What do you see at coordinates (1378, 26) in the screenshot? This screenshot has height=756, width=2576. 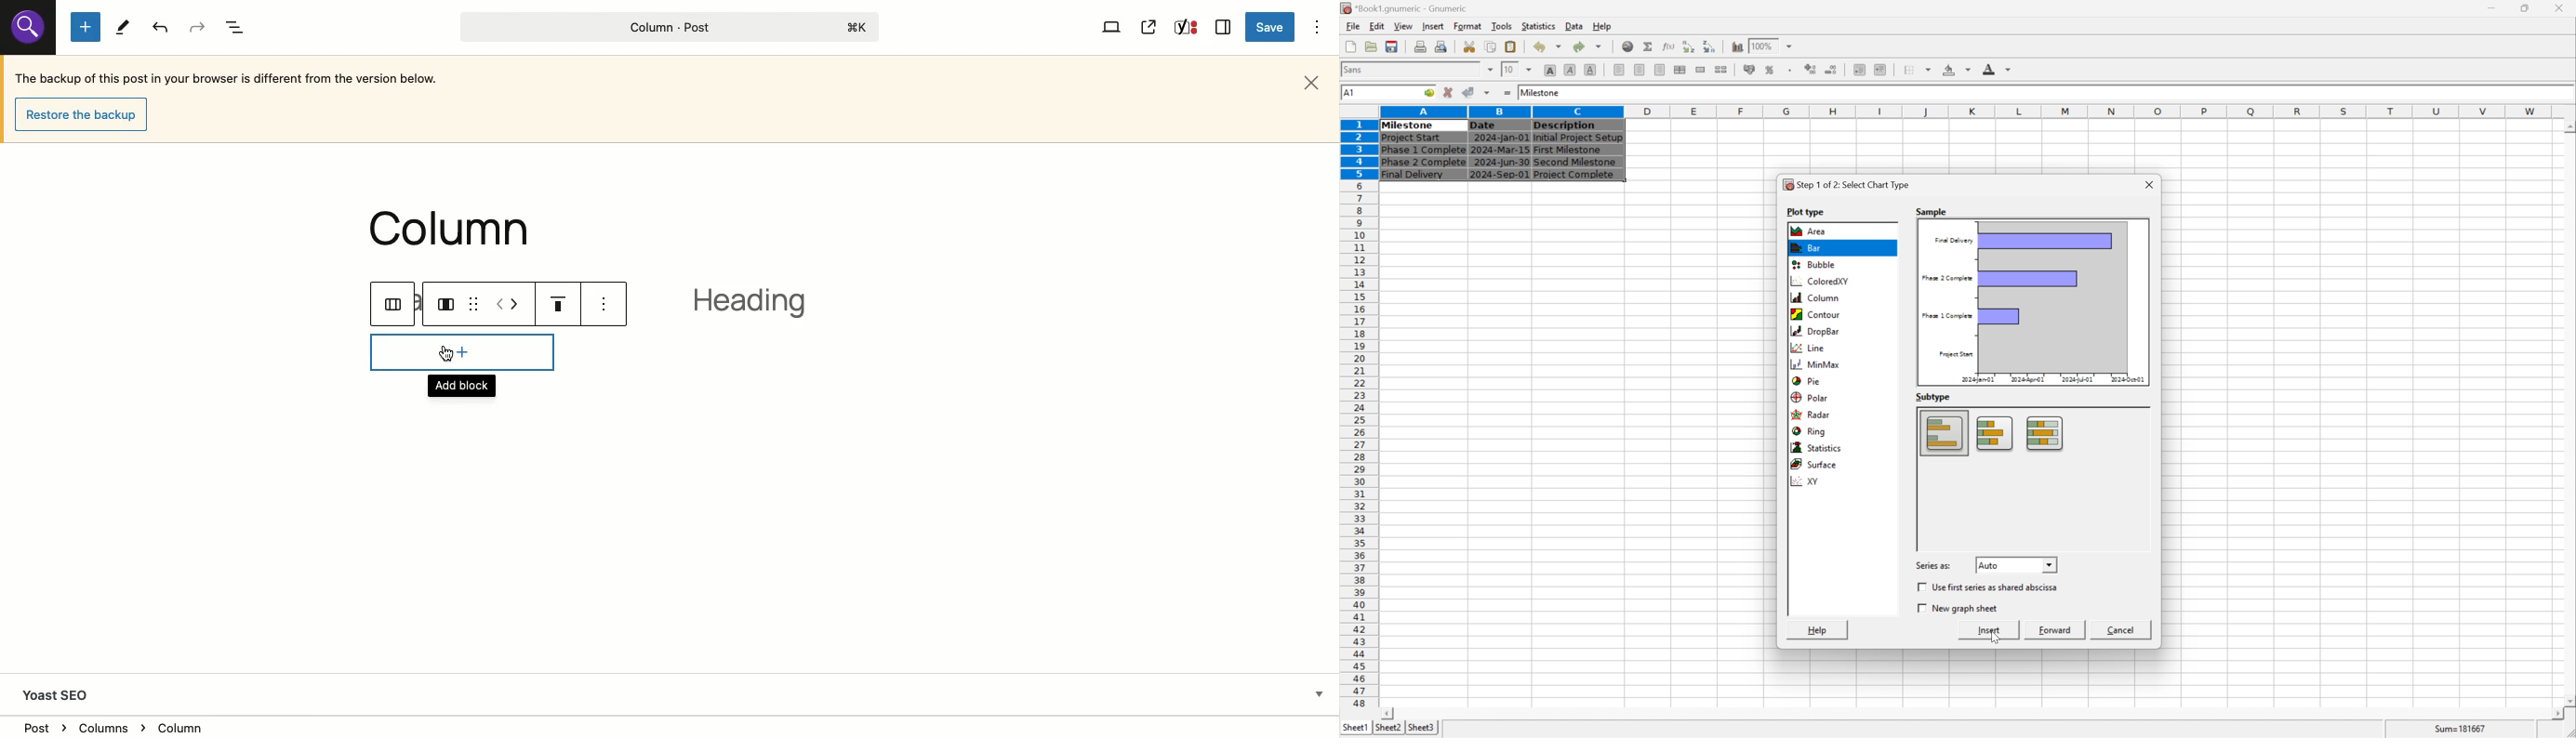 I see `edit` at bounding box center [1378, 26].